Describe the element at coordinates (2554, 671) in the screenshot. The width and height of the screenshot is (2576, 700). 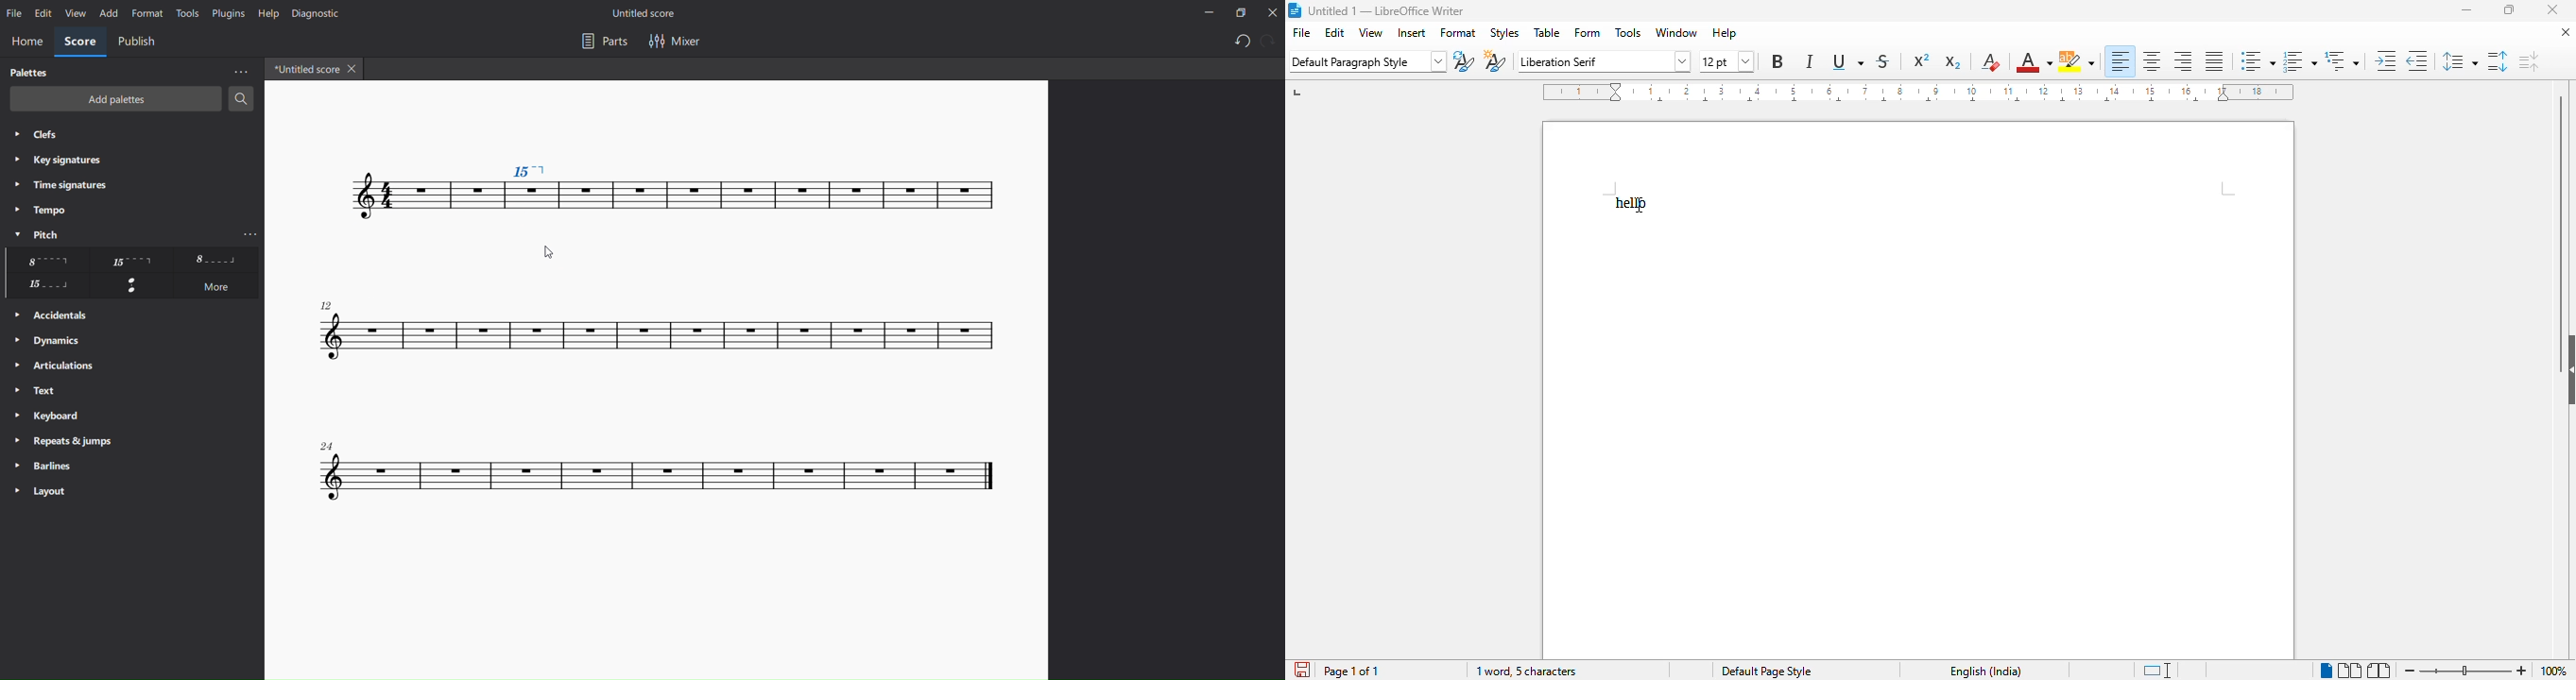
I see `zoom factor` at that location.